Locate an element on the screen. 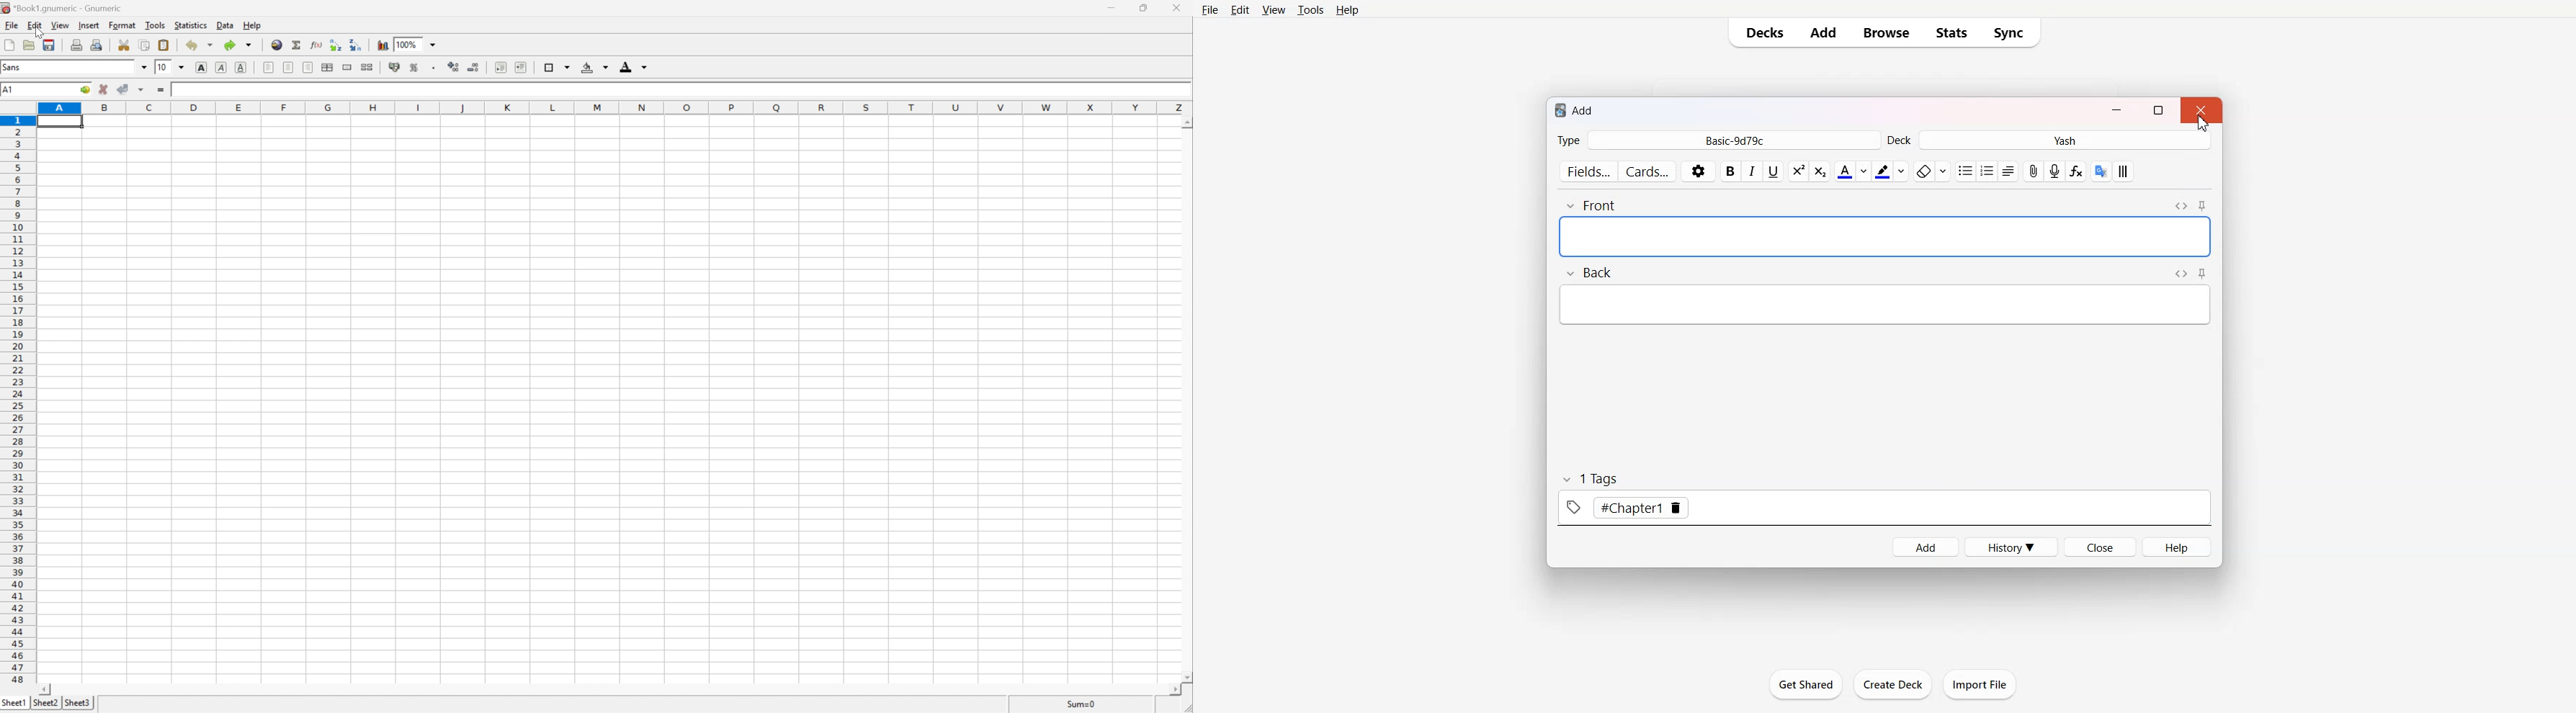  background color is located at coordinates (596, 67).